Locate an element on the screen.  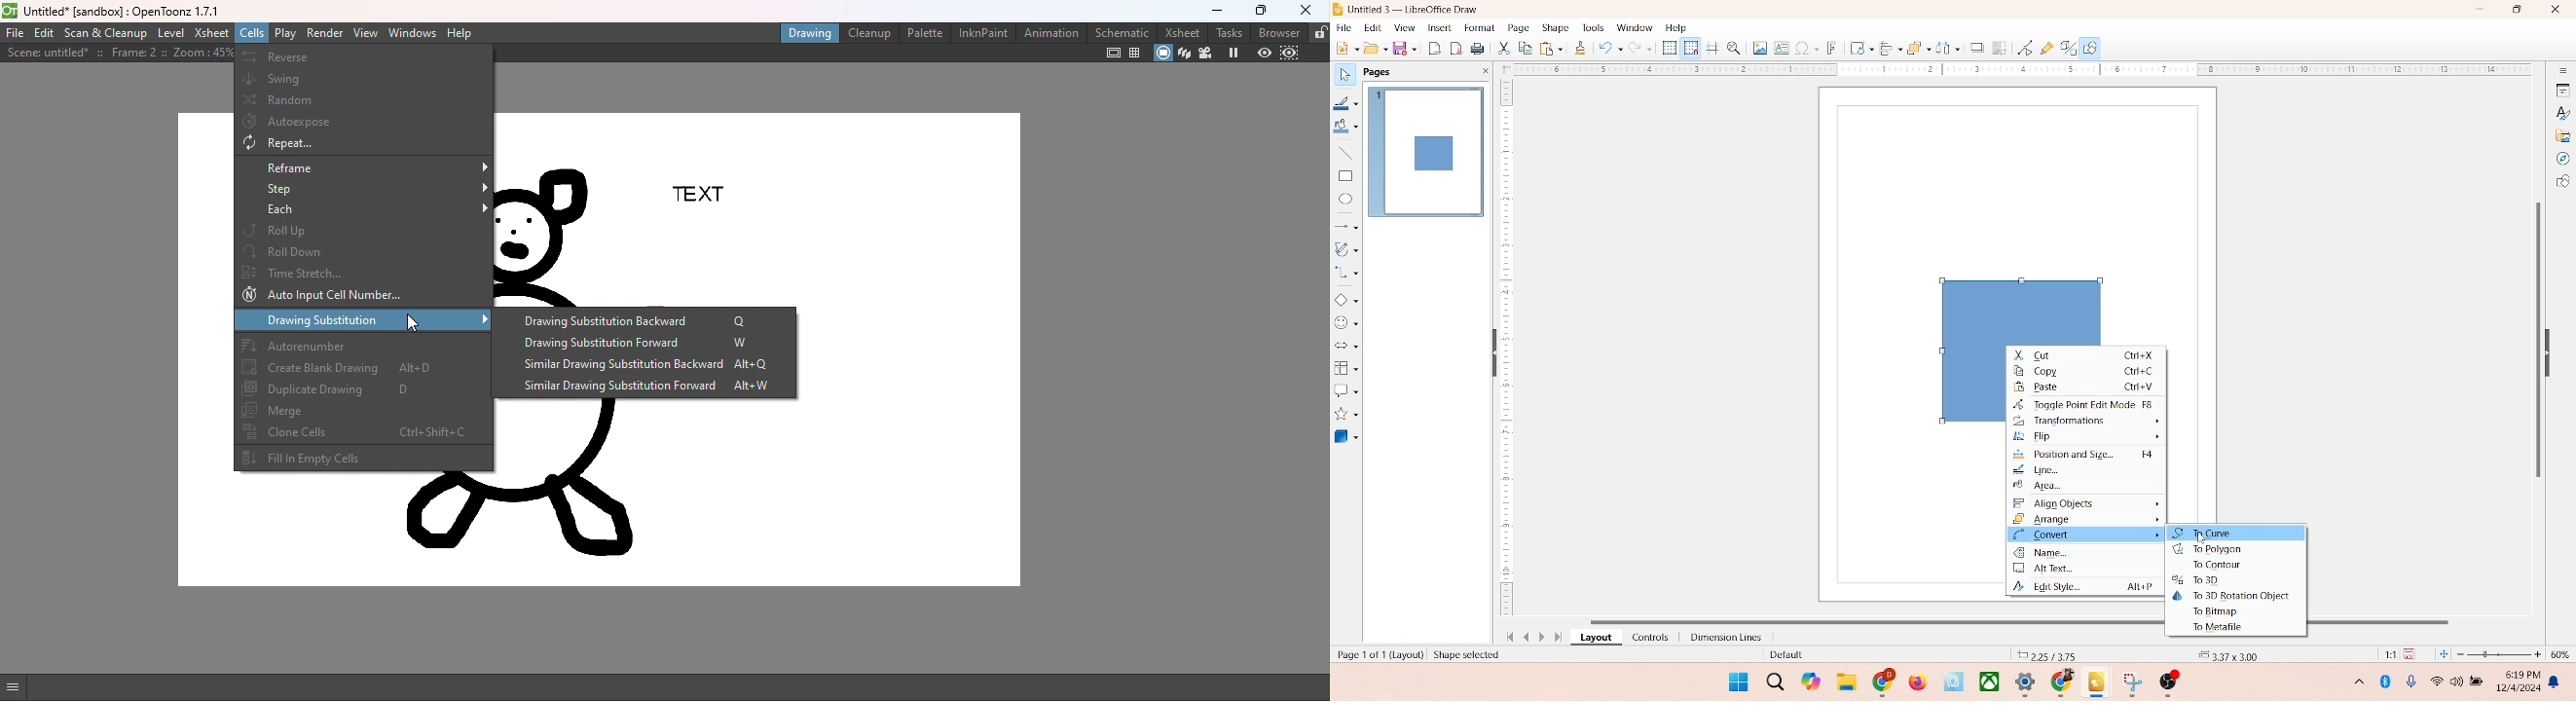
rectangle is located at coordinates (1345, 175).